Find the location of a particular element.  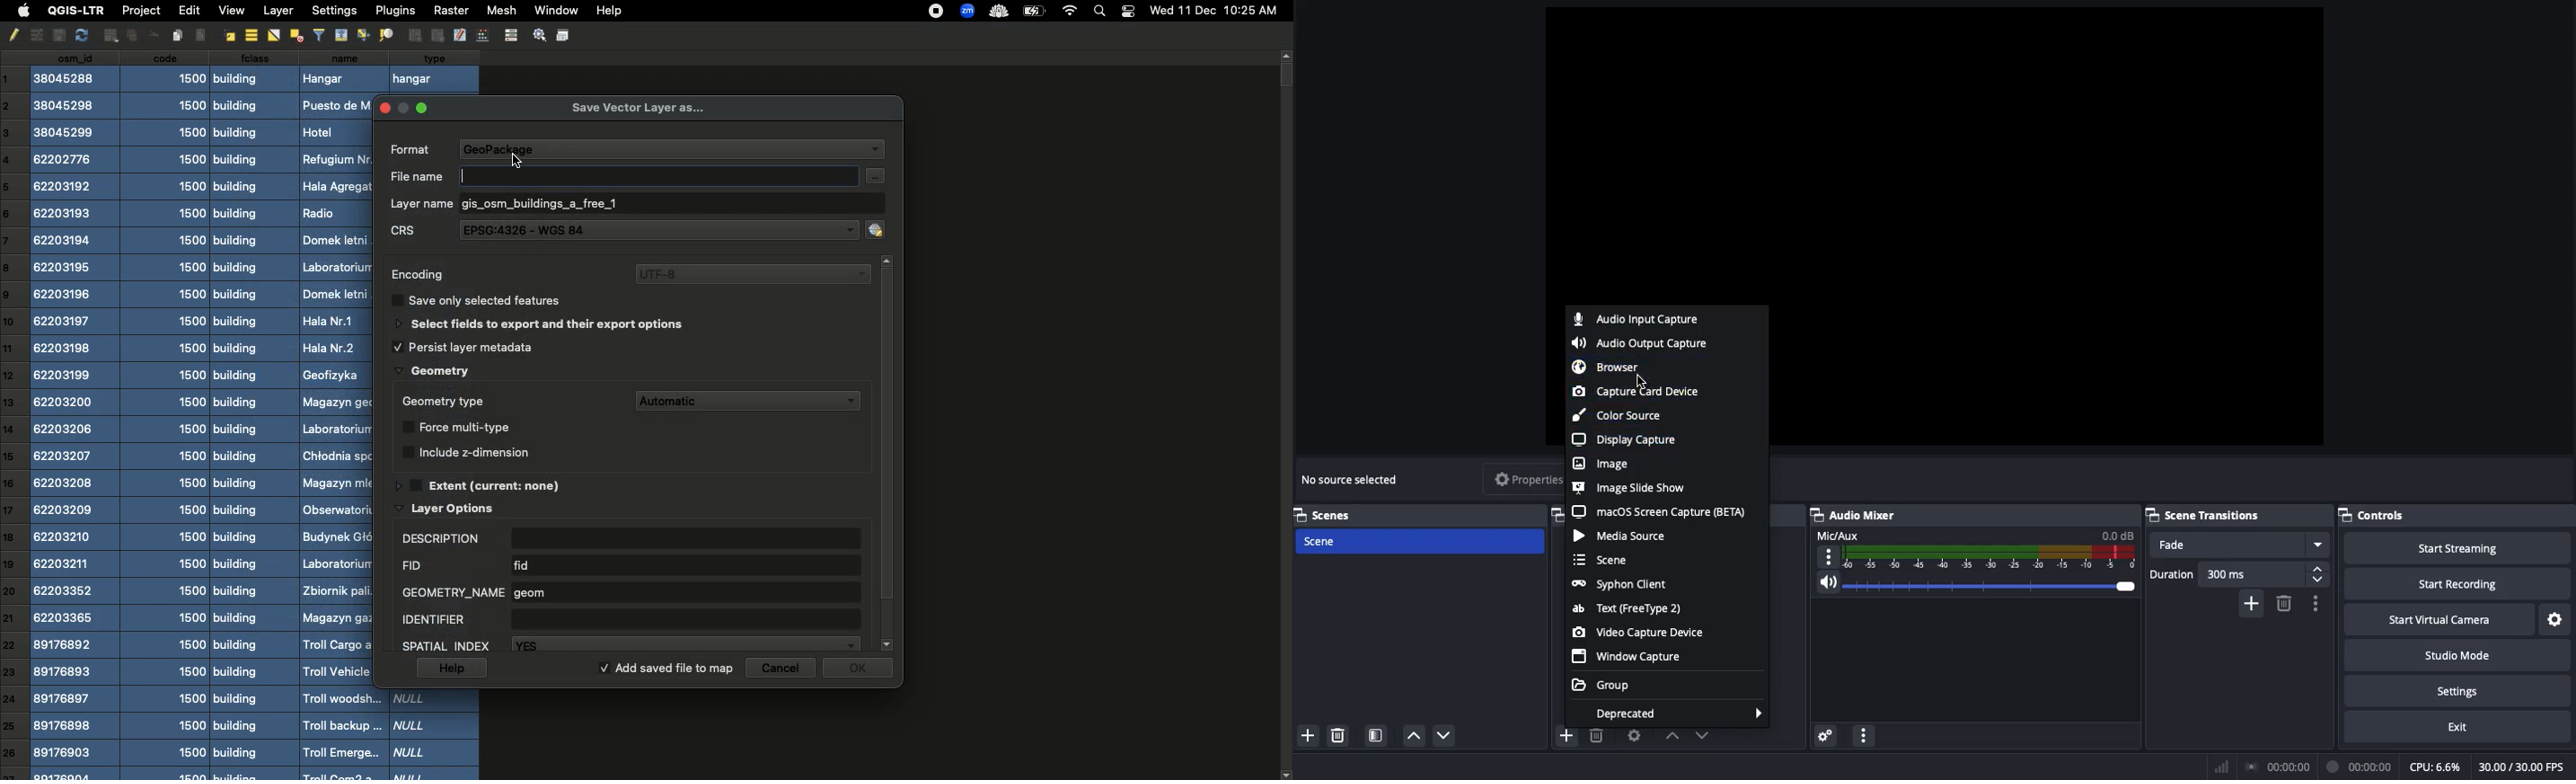

Fade is located at coordinates (2241, 544).